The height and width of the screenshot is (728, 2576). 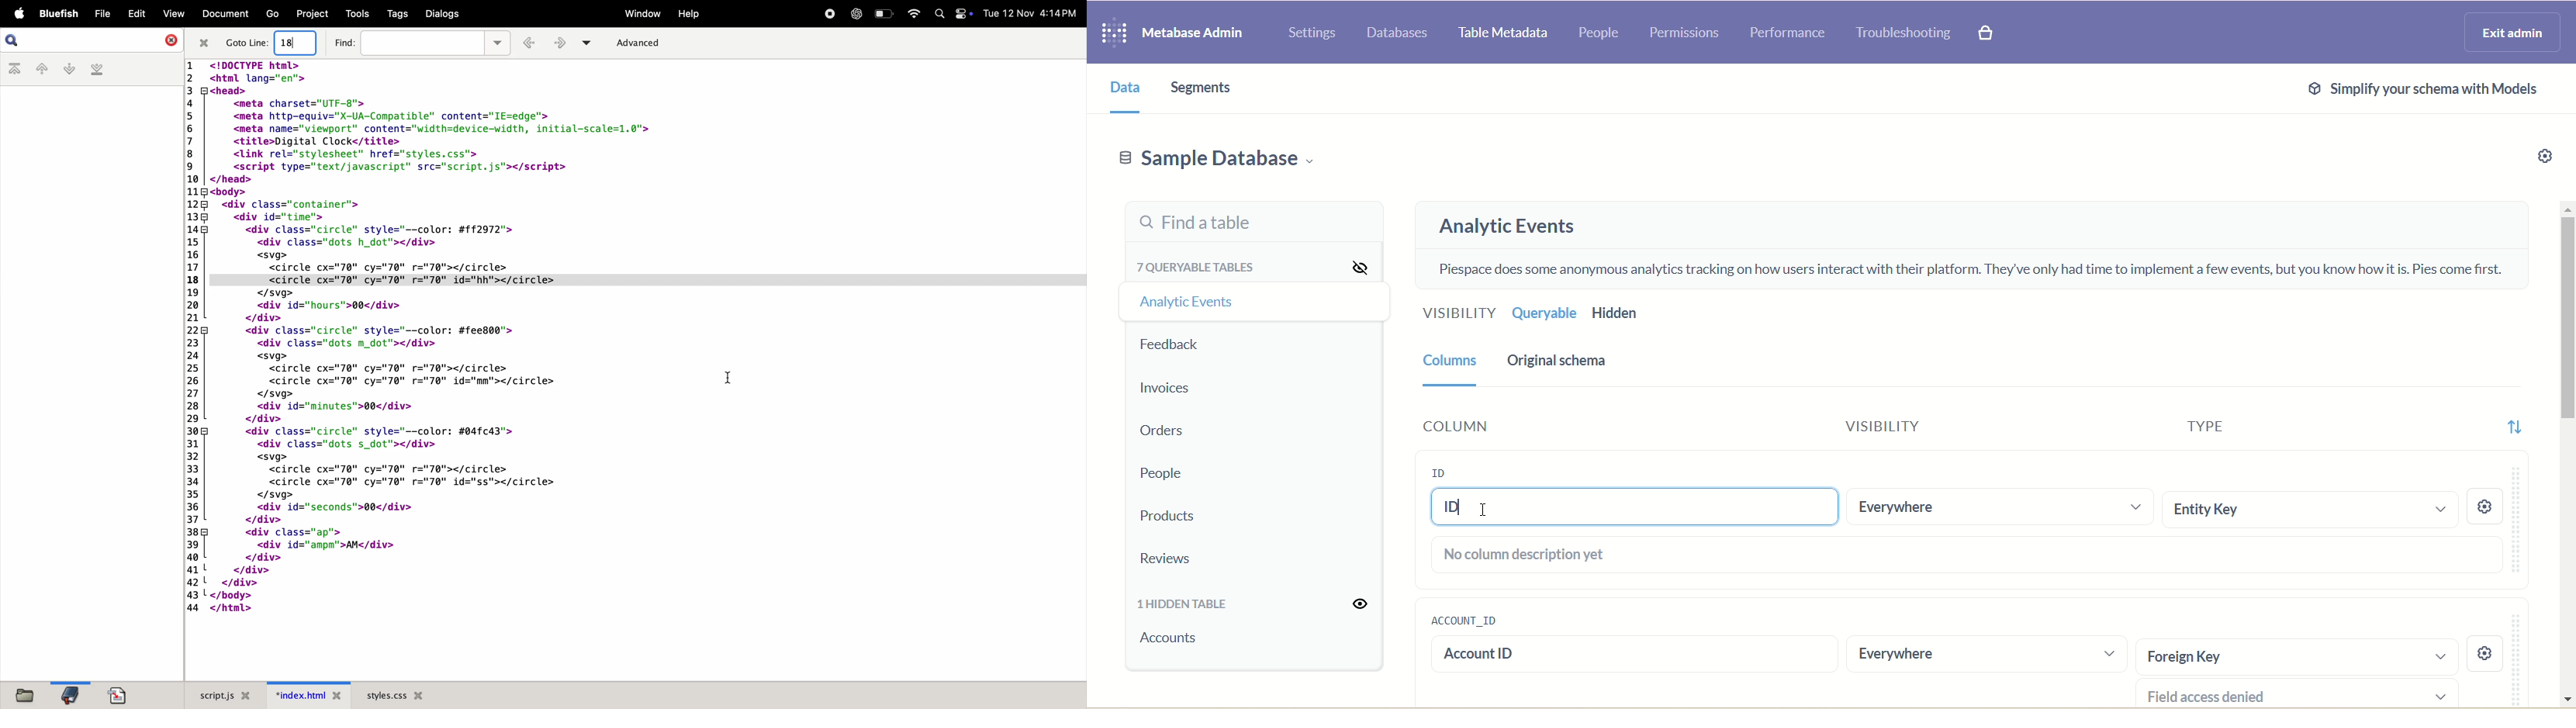 What do you see at coordinates (884, 13) in the screenshot?
I see `battery` at bounding box center [884, 13].